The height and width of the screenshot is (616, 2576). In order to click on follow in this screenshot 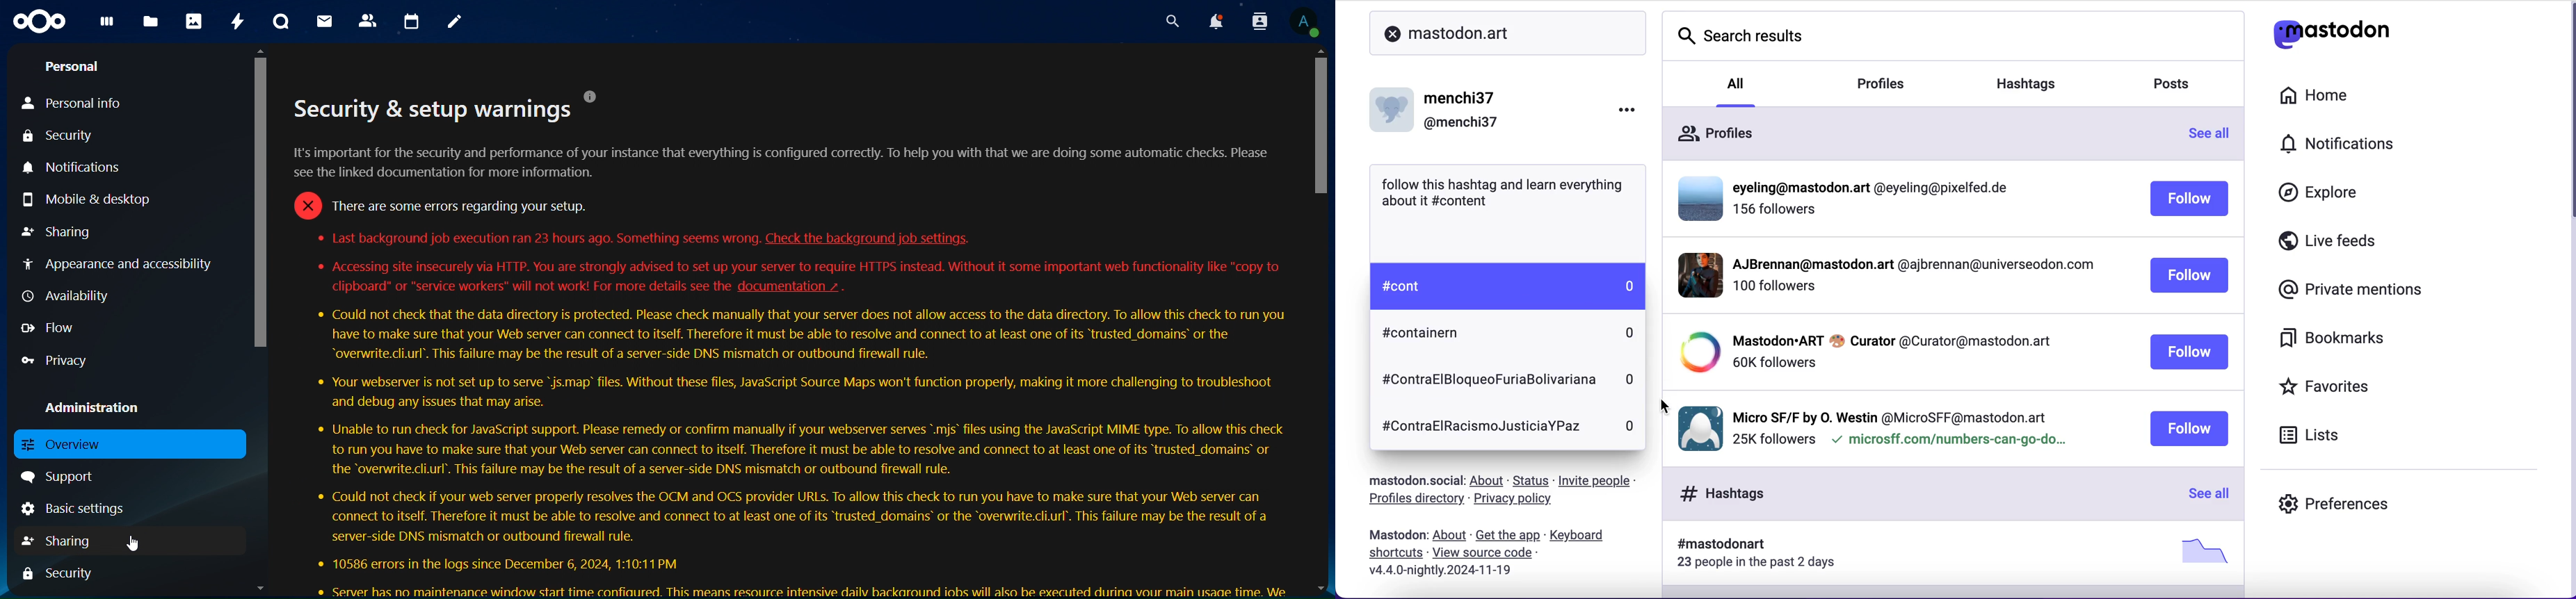, I will do `click(2190, 276)`.